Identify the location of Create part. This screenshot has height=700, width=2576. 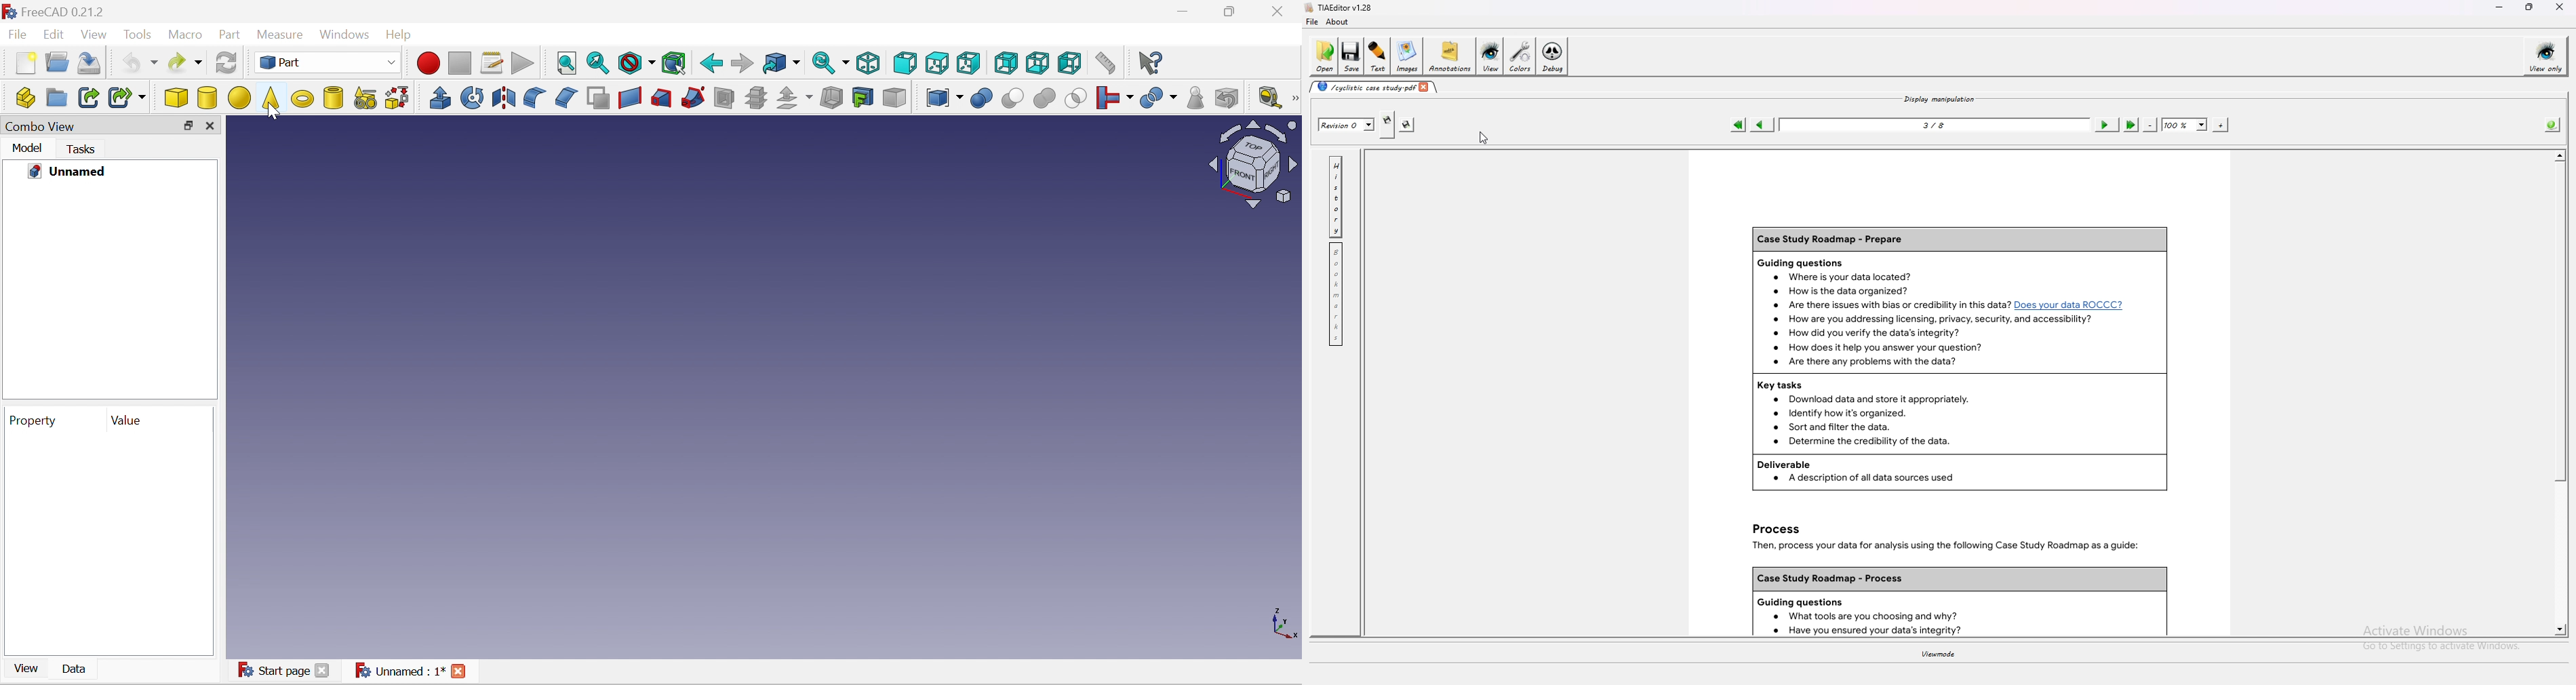
(25, 96).